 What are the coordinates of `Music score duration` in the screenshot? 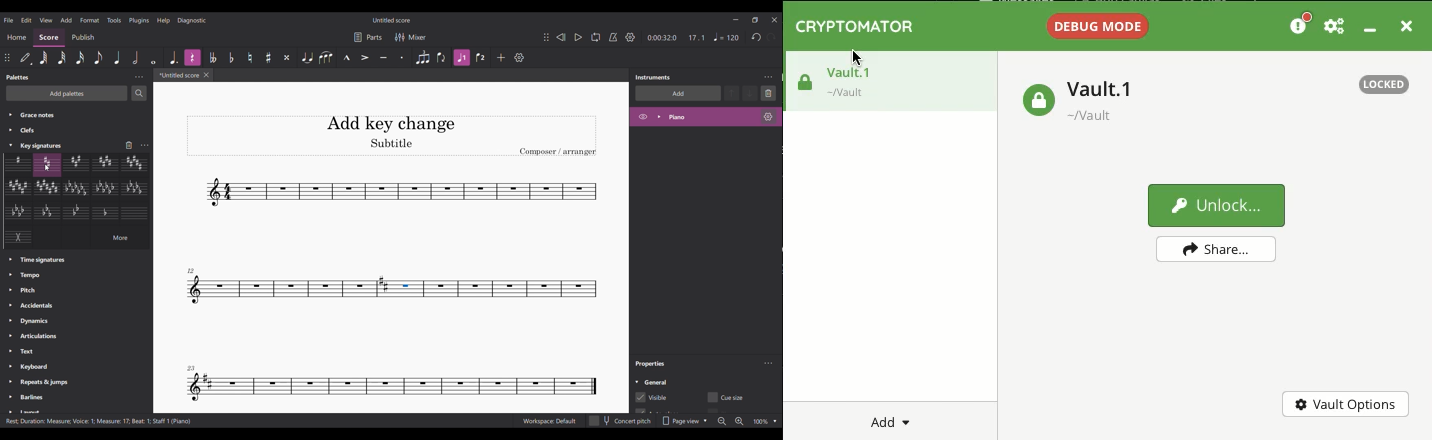 It's located at (677, 37).